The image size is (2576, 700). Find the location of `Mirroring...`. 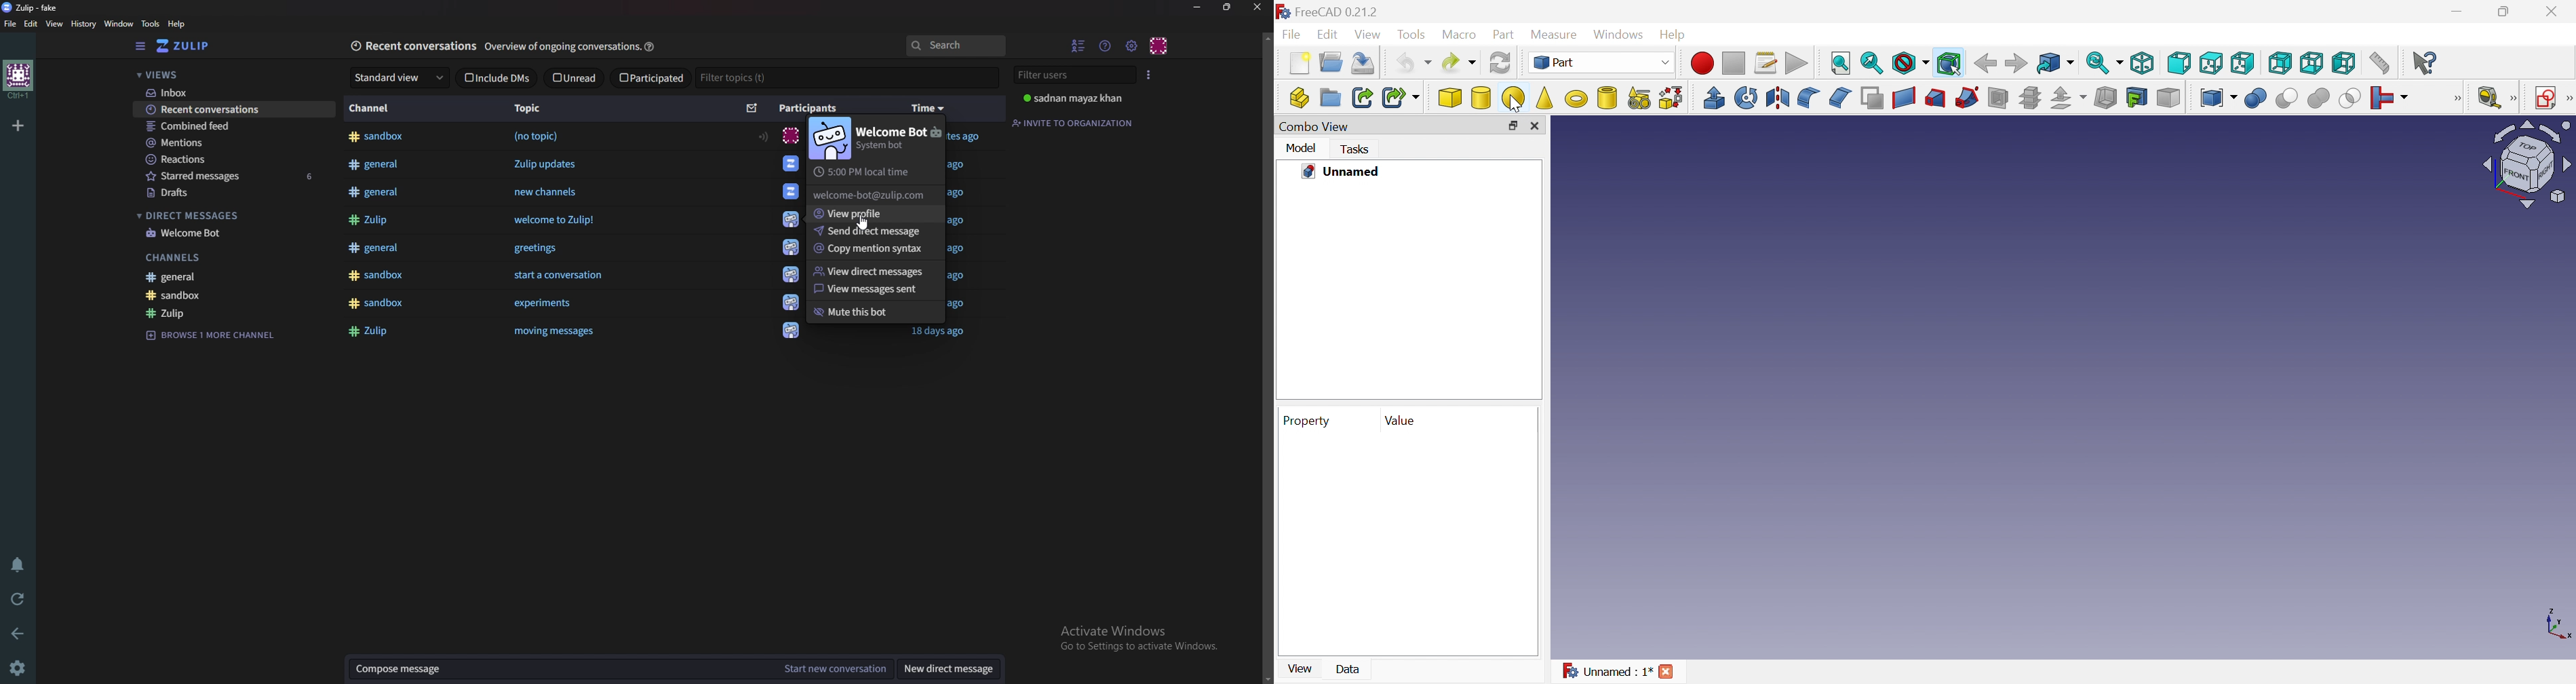

Mirroring... is located at coordinates (1777, 98).